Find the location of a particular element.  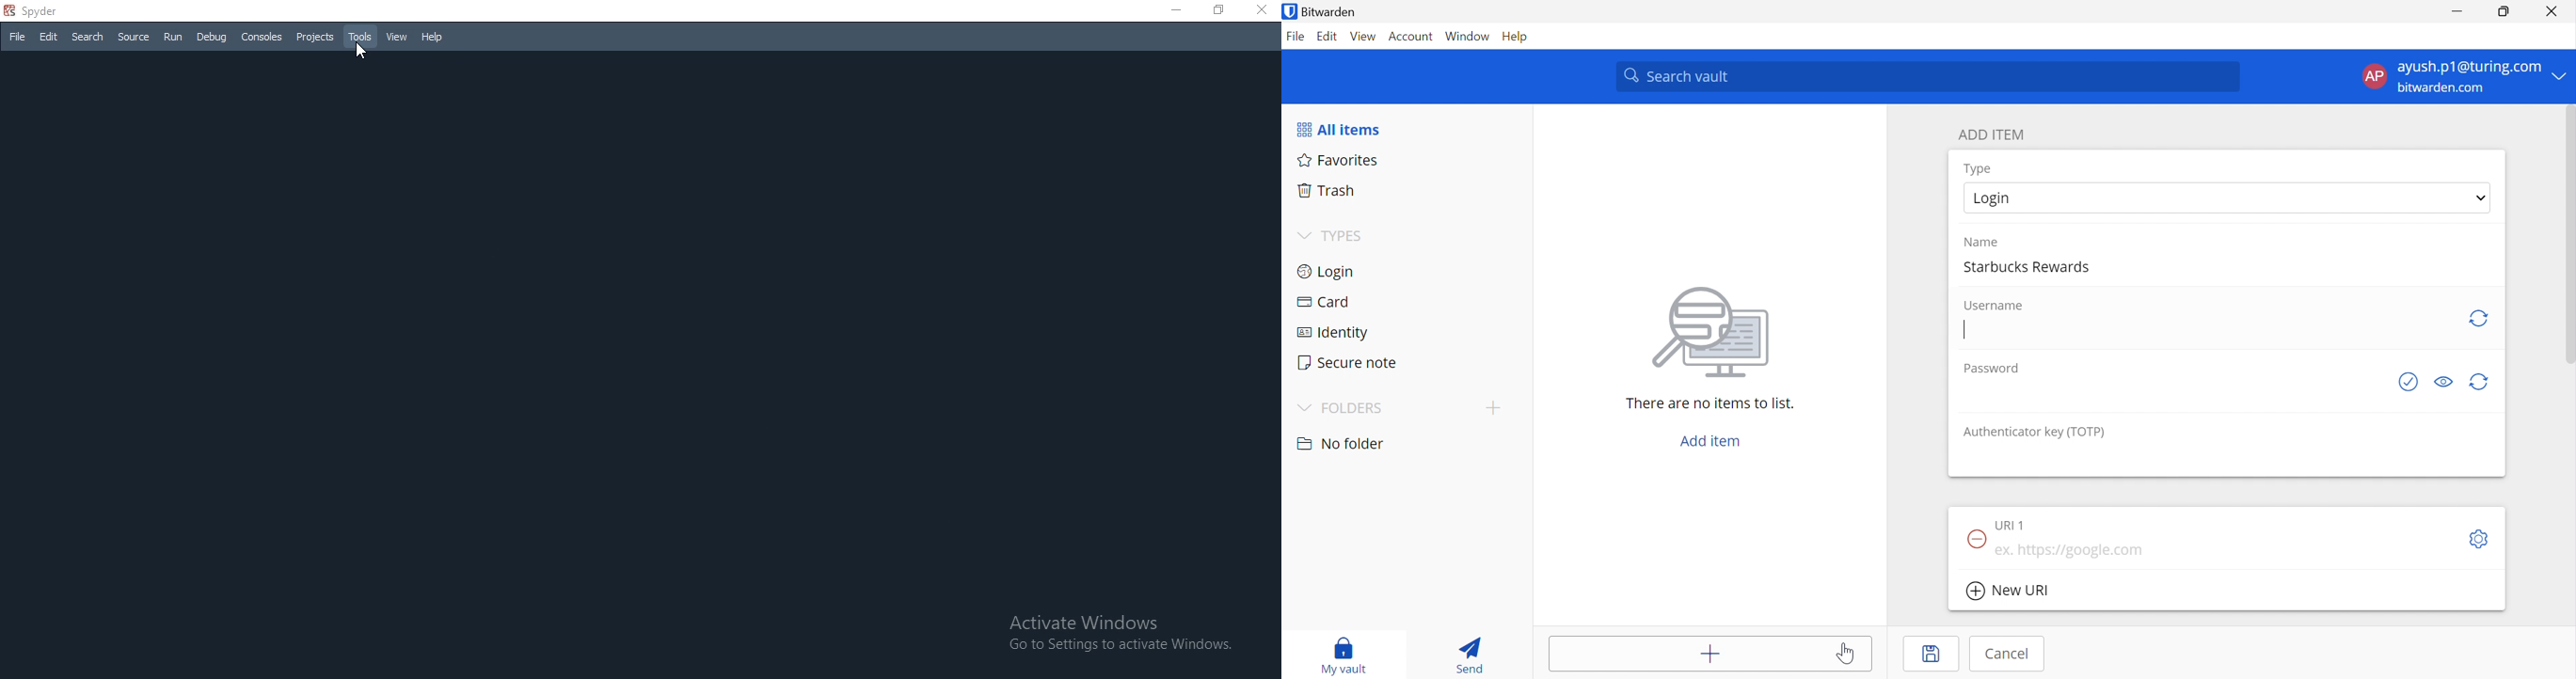

Search vault is located at coordinates (1928, 77).